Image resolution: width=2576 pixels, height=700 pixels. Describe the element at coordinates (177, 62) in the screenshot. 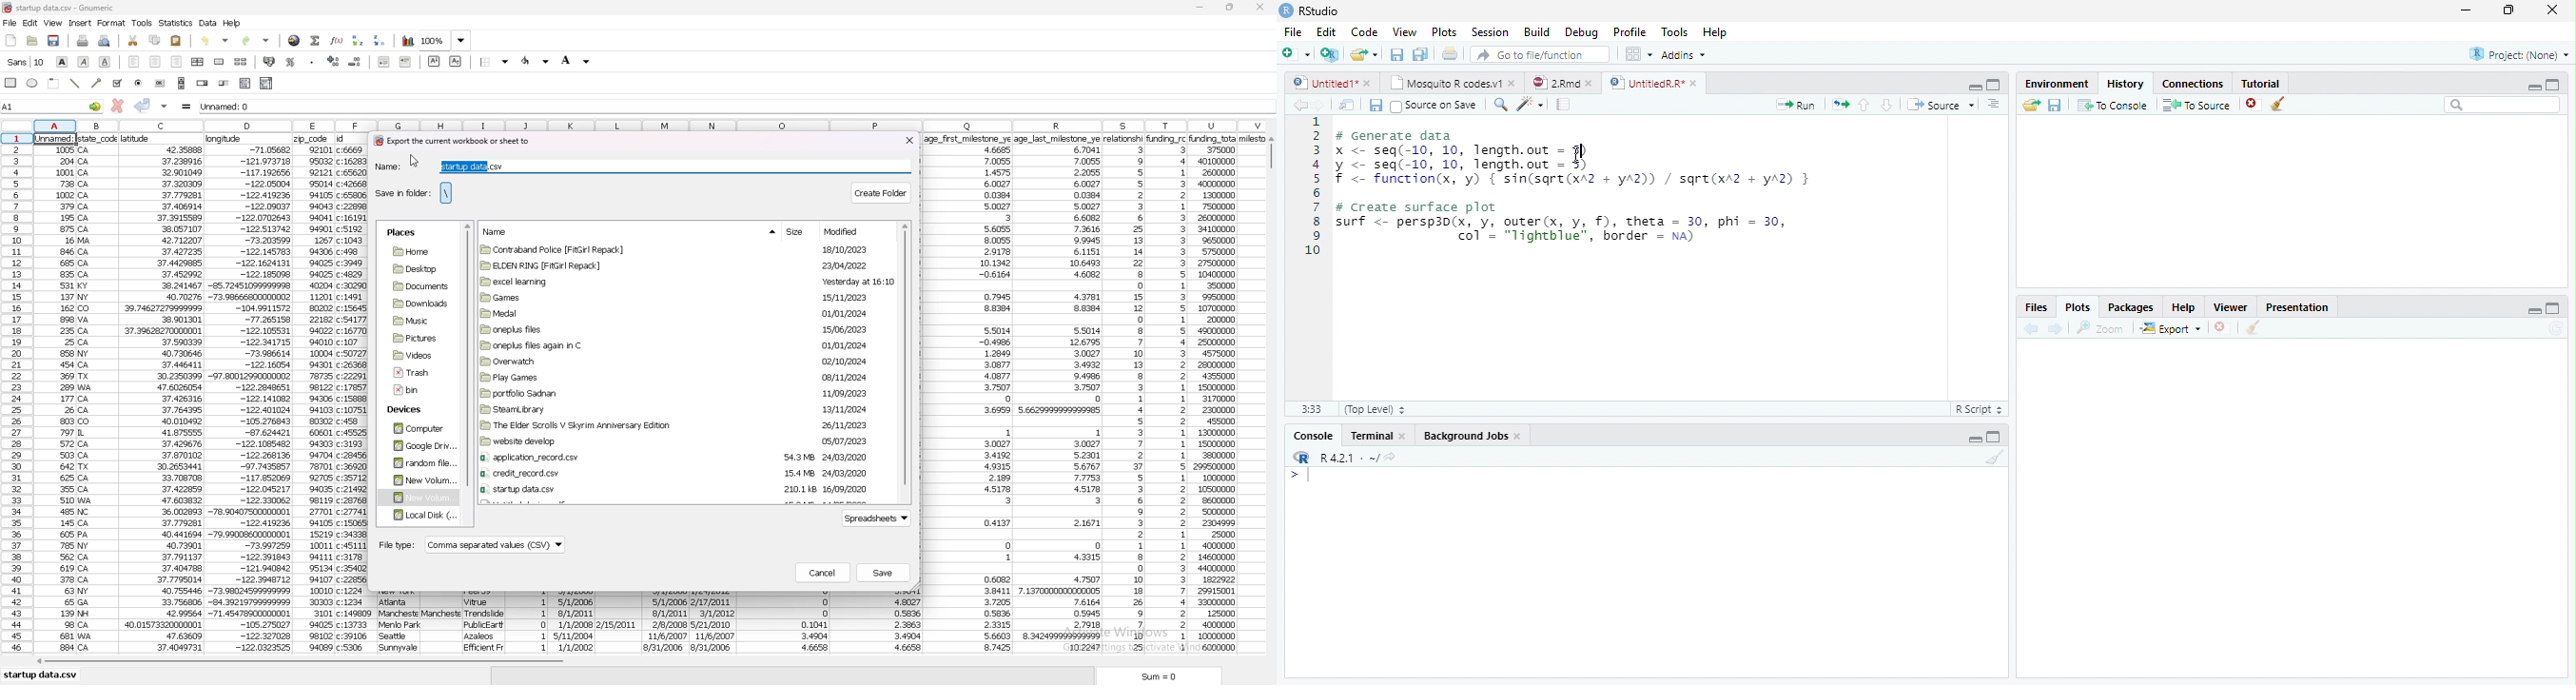

I see `right align` at that location.